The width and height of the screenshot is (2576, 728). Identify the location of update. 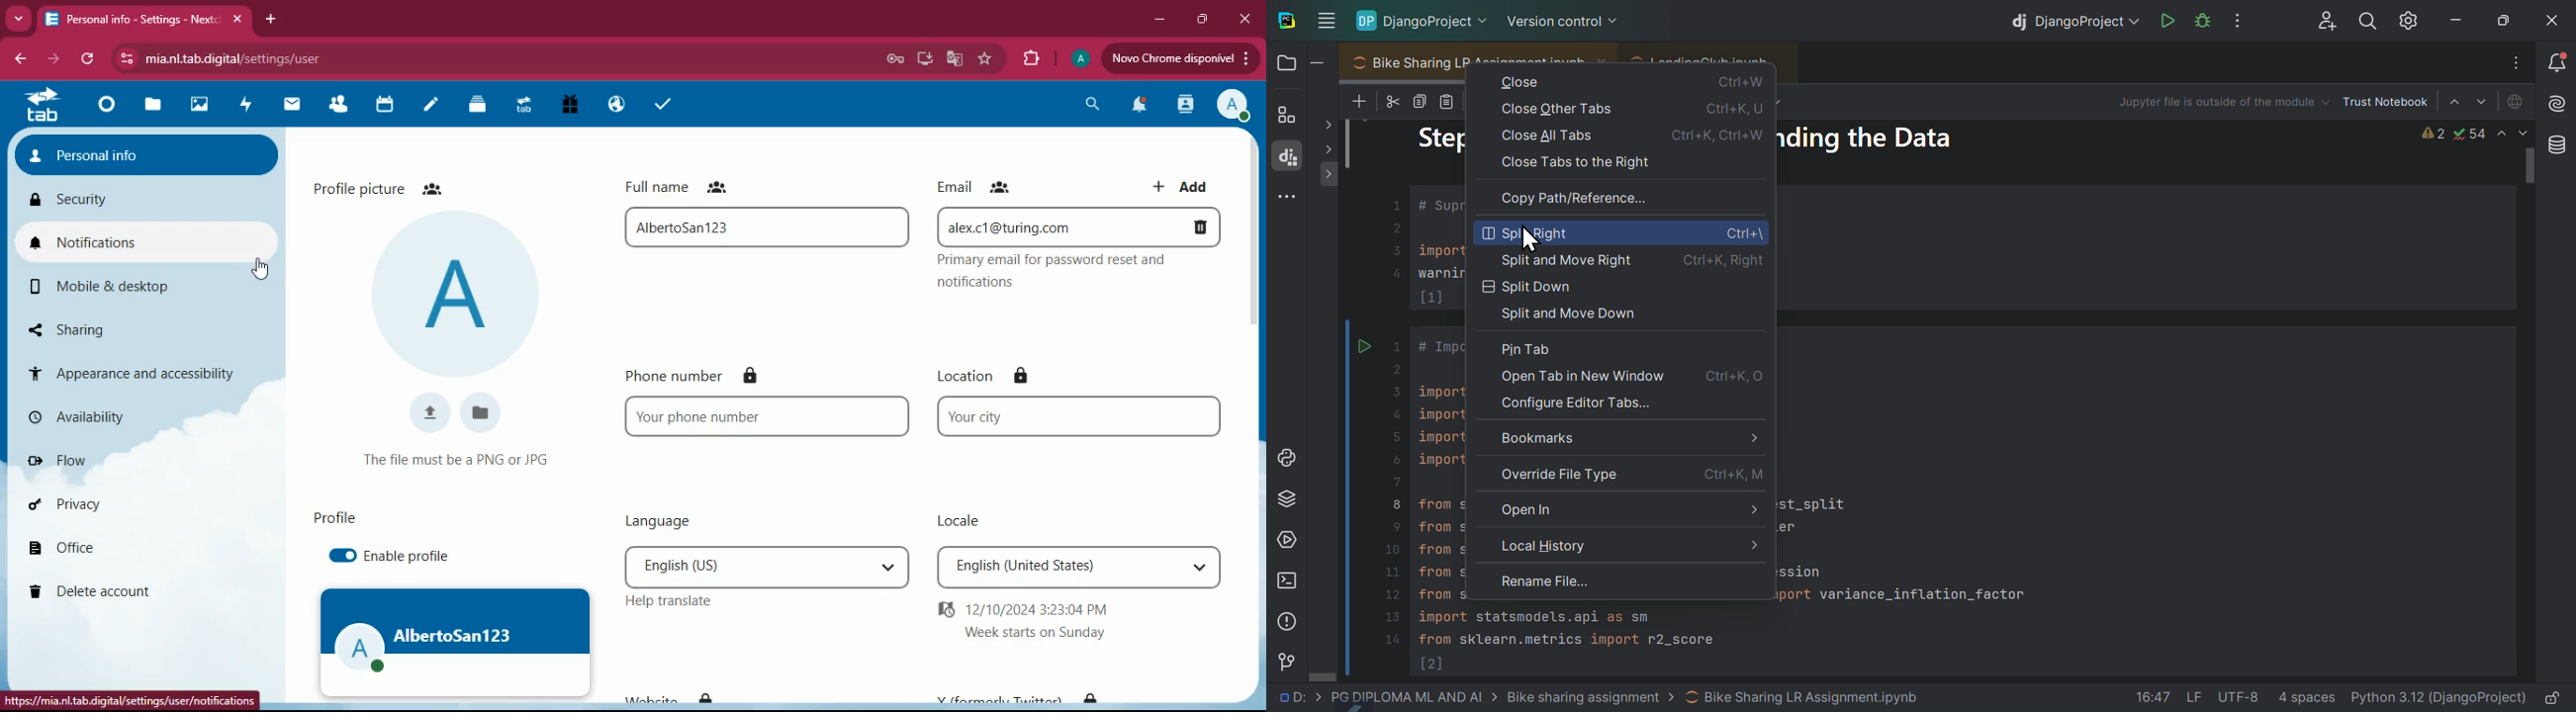
(1178, 57).